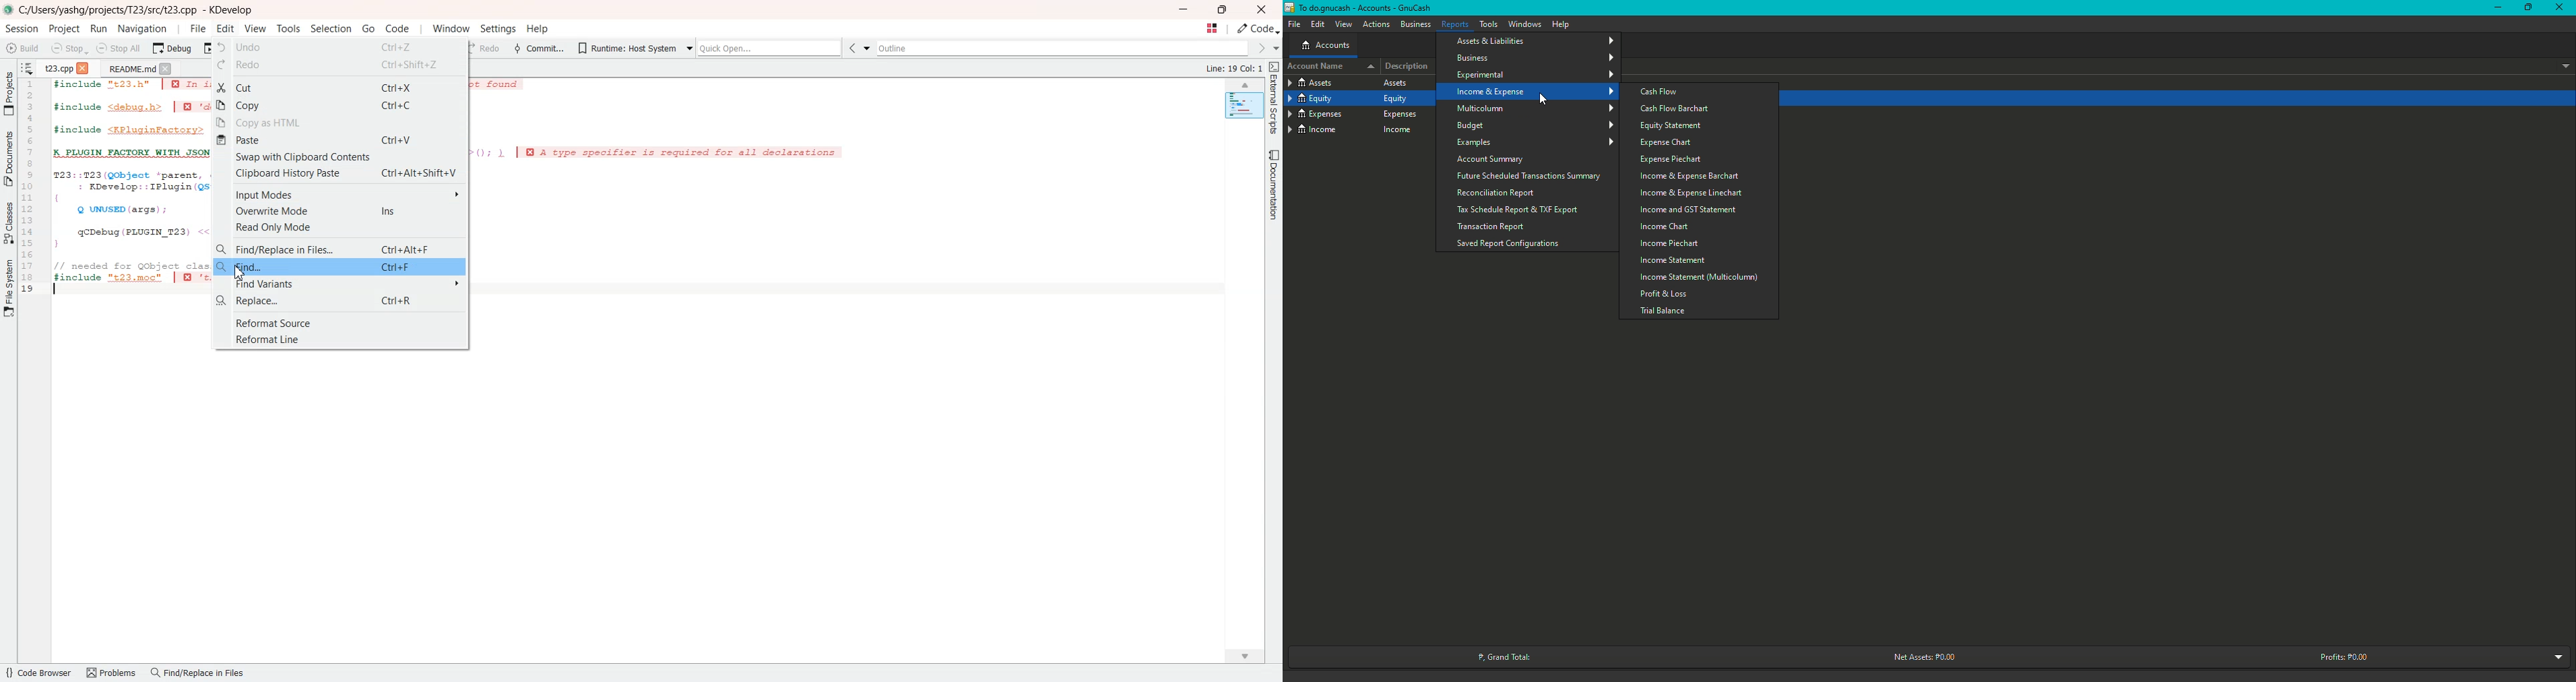 This screenshot has width=2576, height=700. Describe the element at coordinates (2558, 9) in the screenshot. I see `Close` at that location.